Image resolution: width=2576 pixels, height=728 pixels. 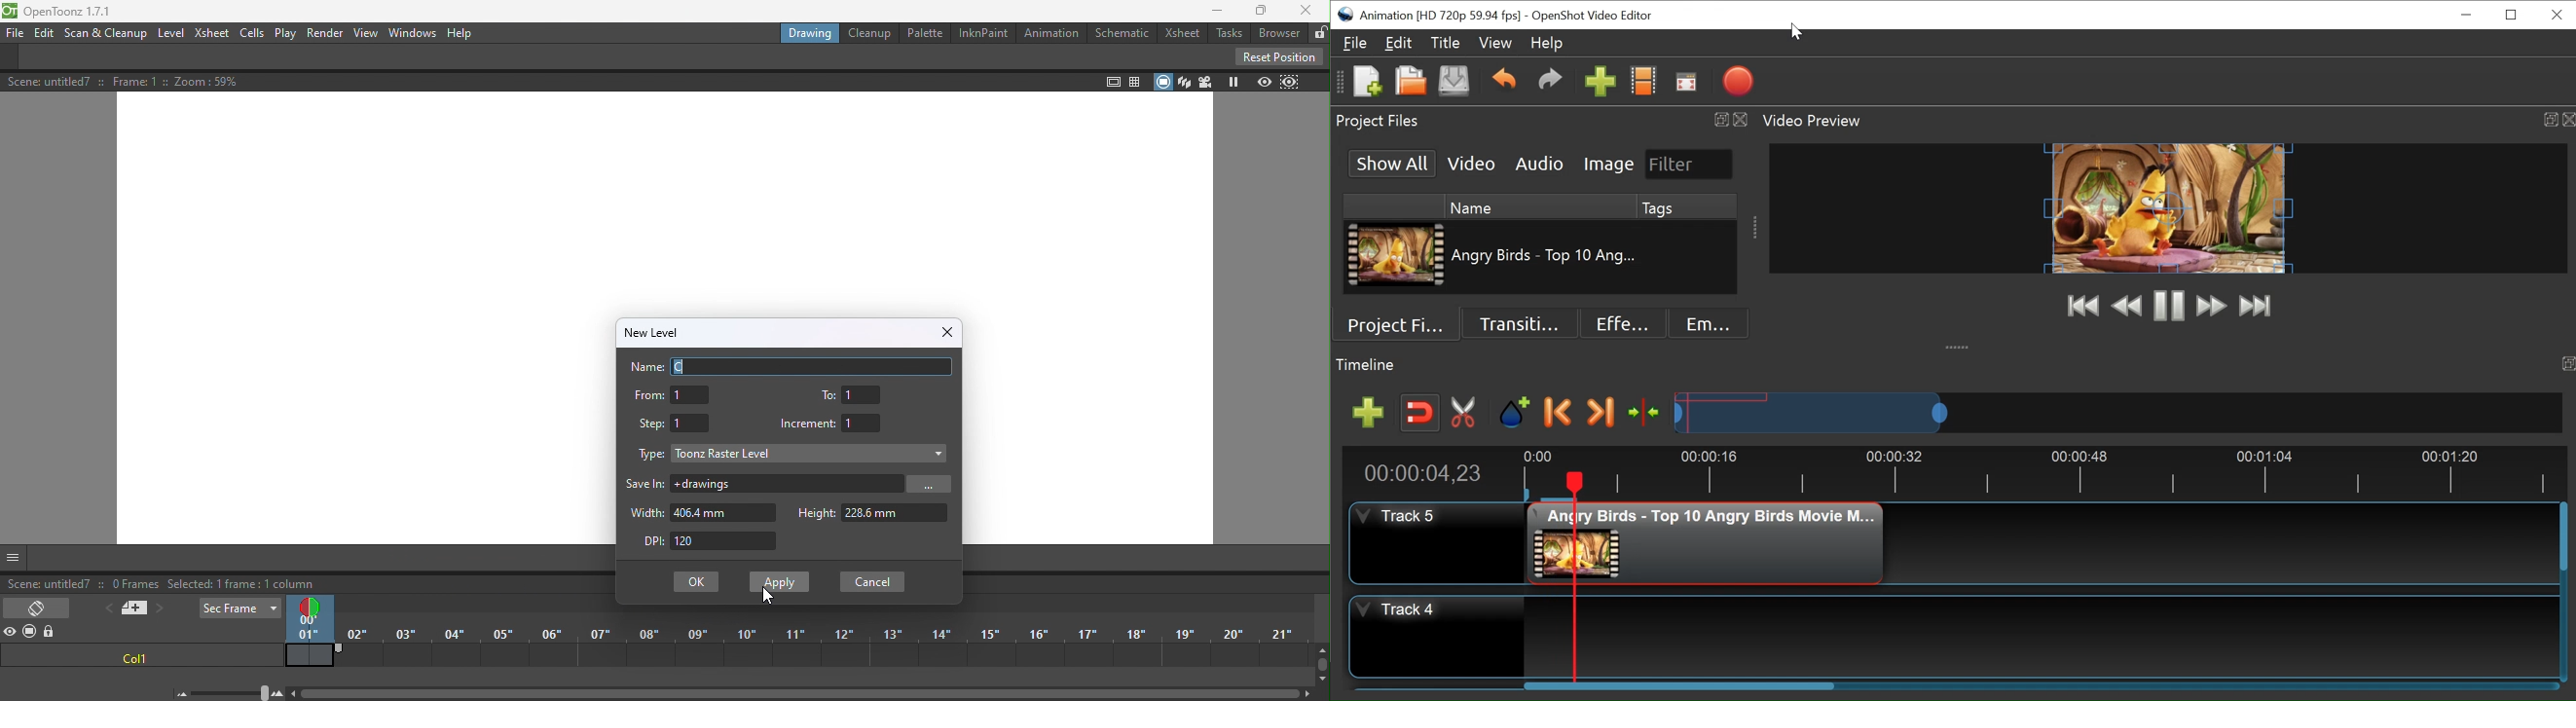 What do you see at coordinates (1410, 81) in the screenshot?
I see `Open Project` at bounding box center [1410, 81].